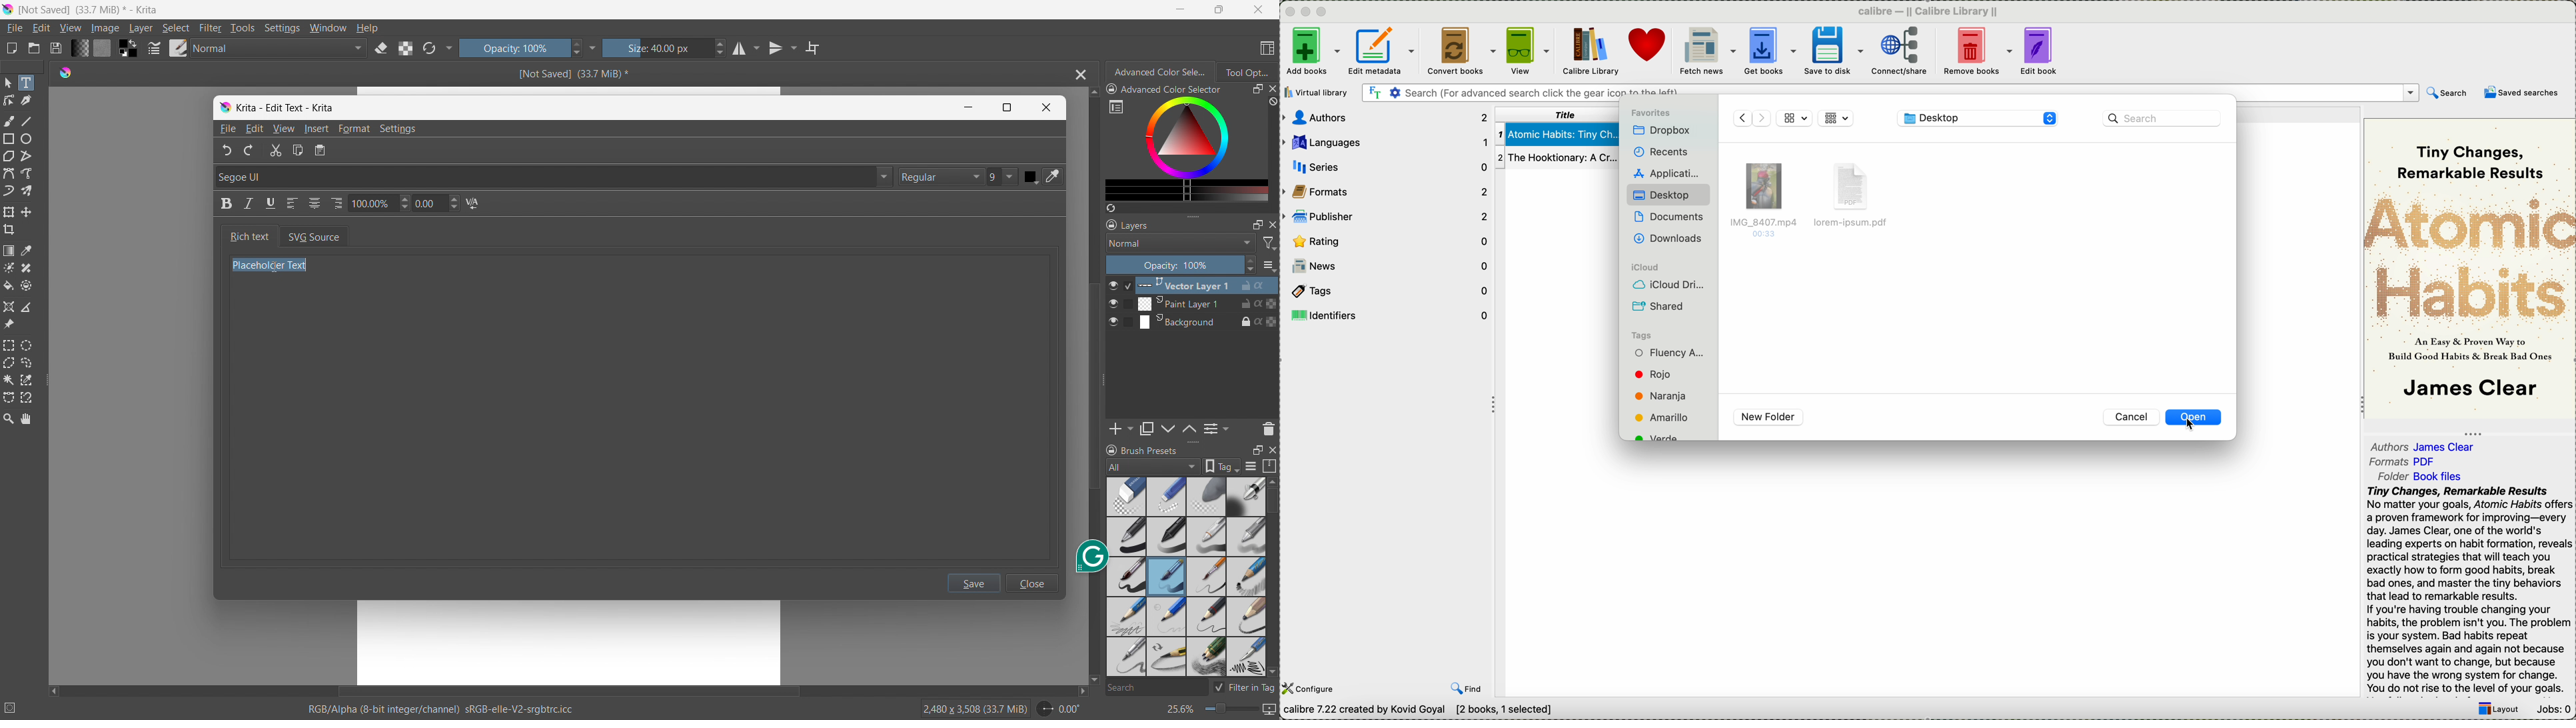  I want to click on view, so click(70, 28).